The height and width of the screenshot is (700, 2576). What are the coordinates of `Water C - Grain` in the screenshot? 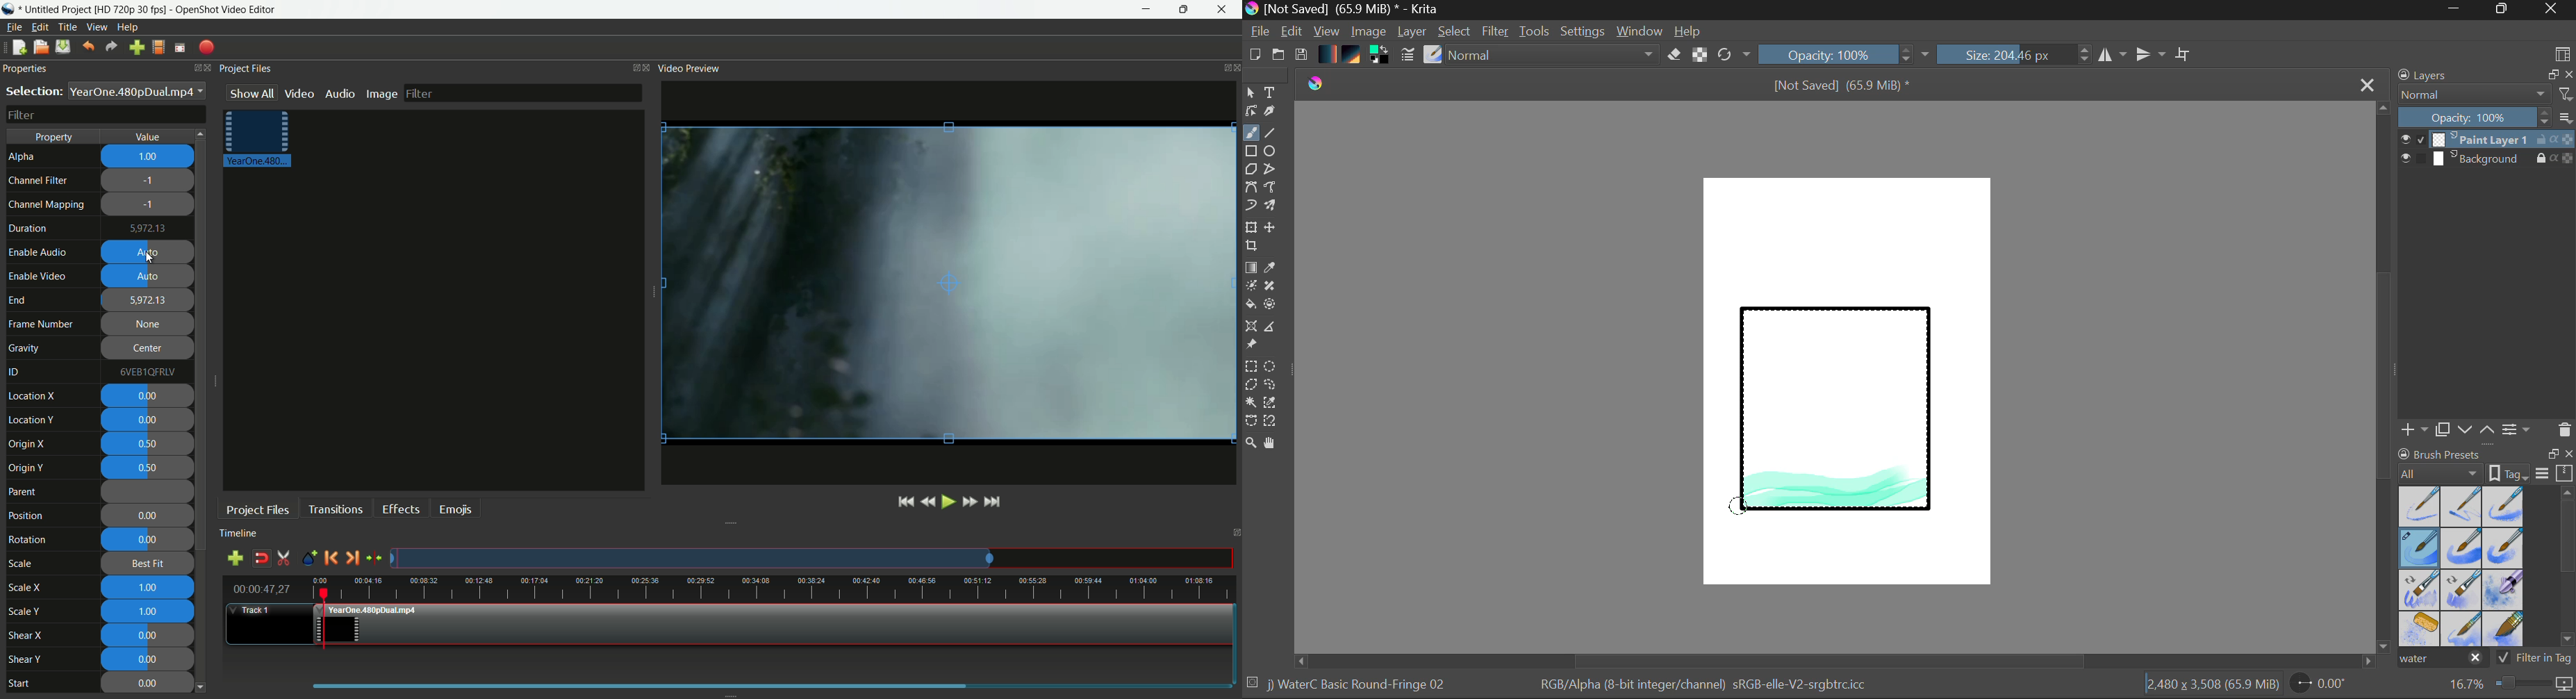 It's located at (2462, 549).